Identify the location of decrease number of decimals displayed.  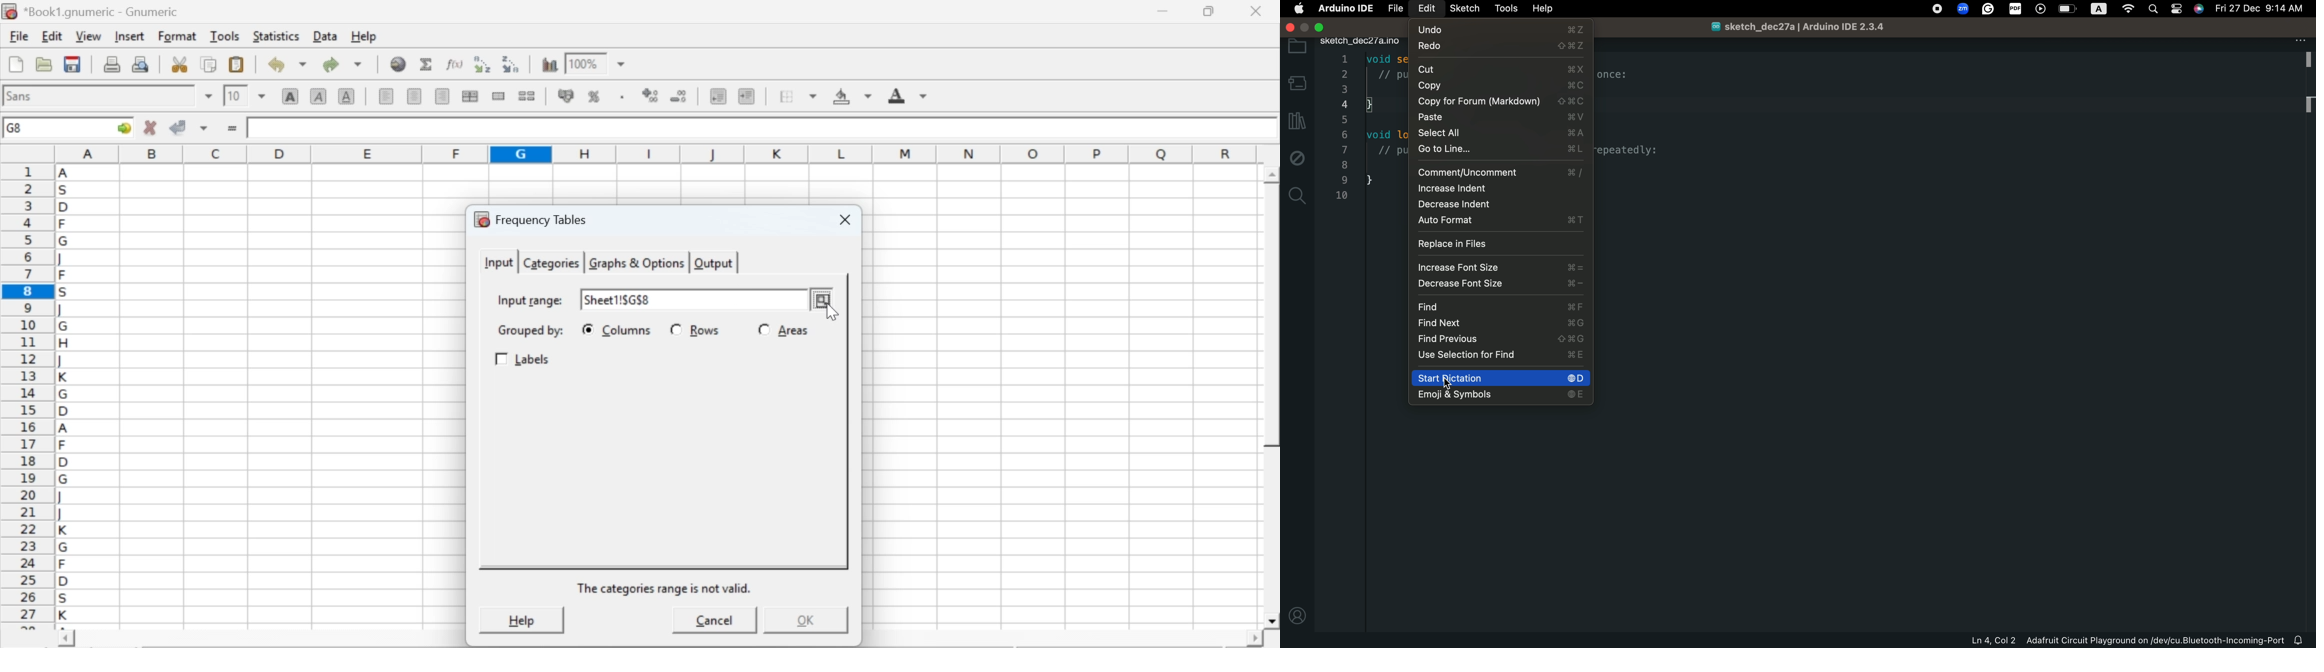
(650, 96).